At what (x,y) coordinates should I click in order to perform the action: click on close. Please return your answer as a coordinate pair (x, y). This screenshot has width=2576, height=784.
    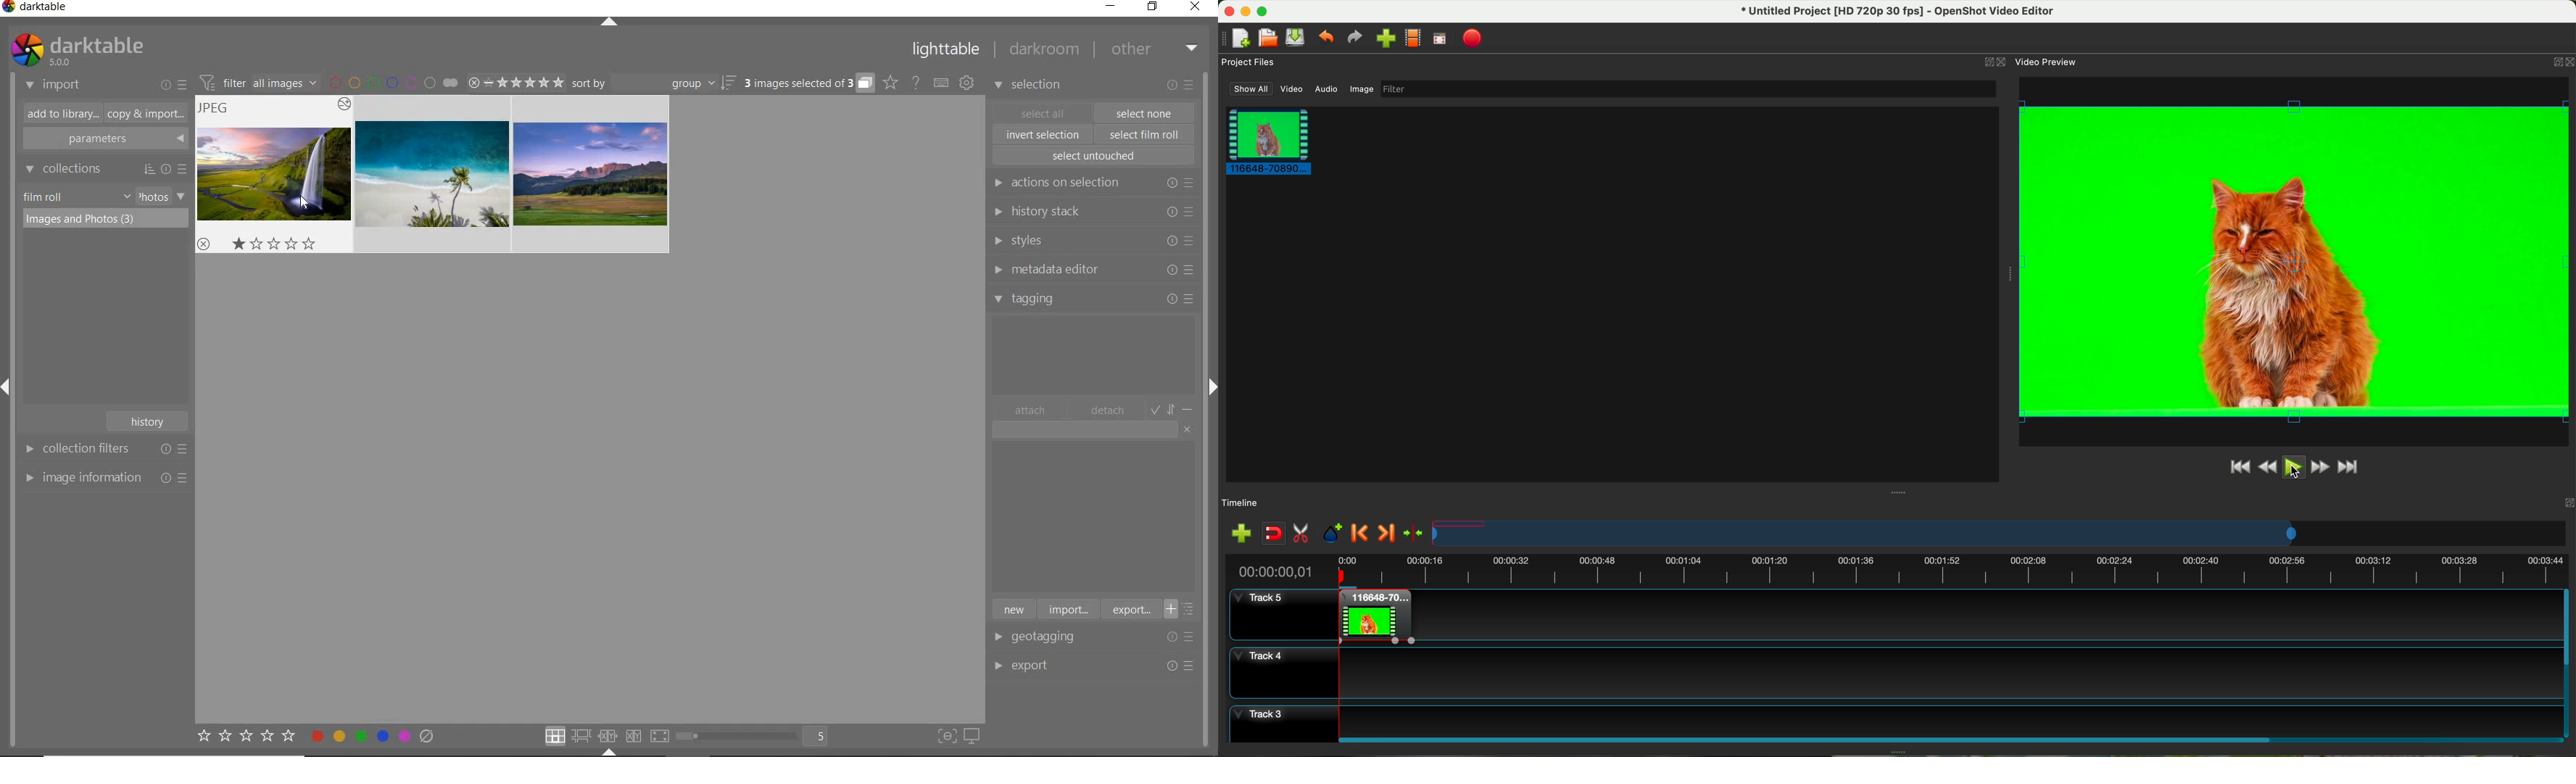
    Looking at the image, I should click on (2561, 64).